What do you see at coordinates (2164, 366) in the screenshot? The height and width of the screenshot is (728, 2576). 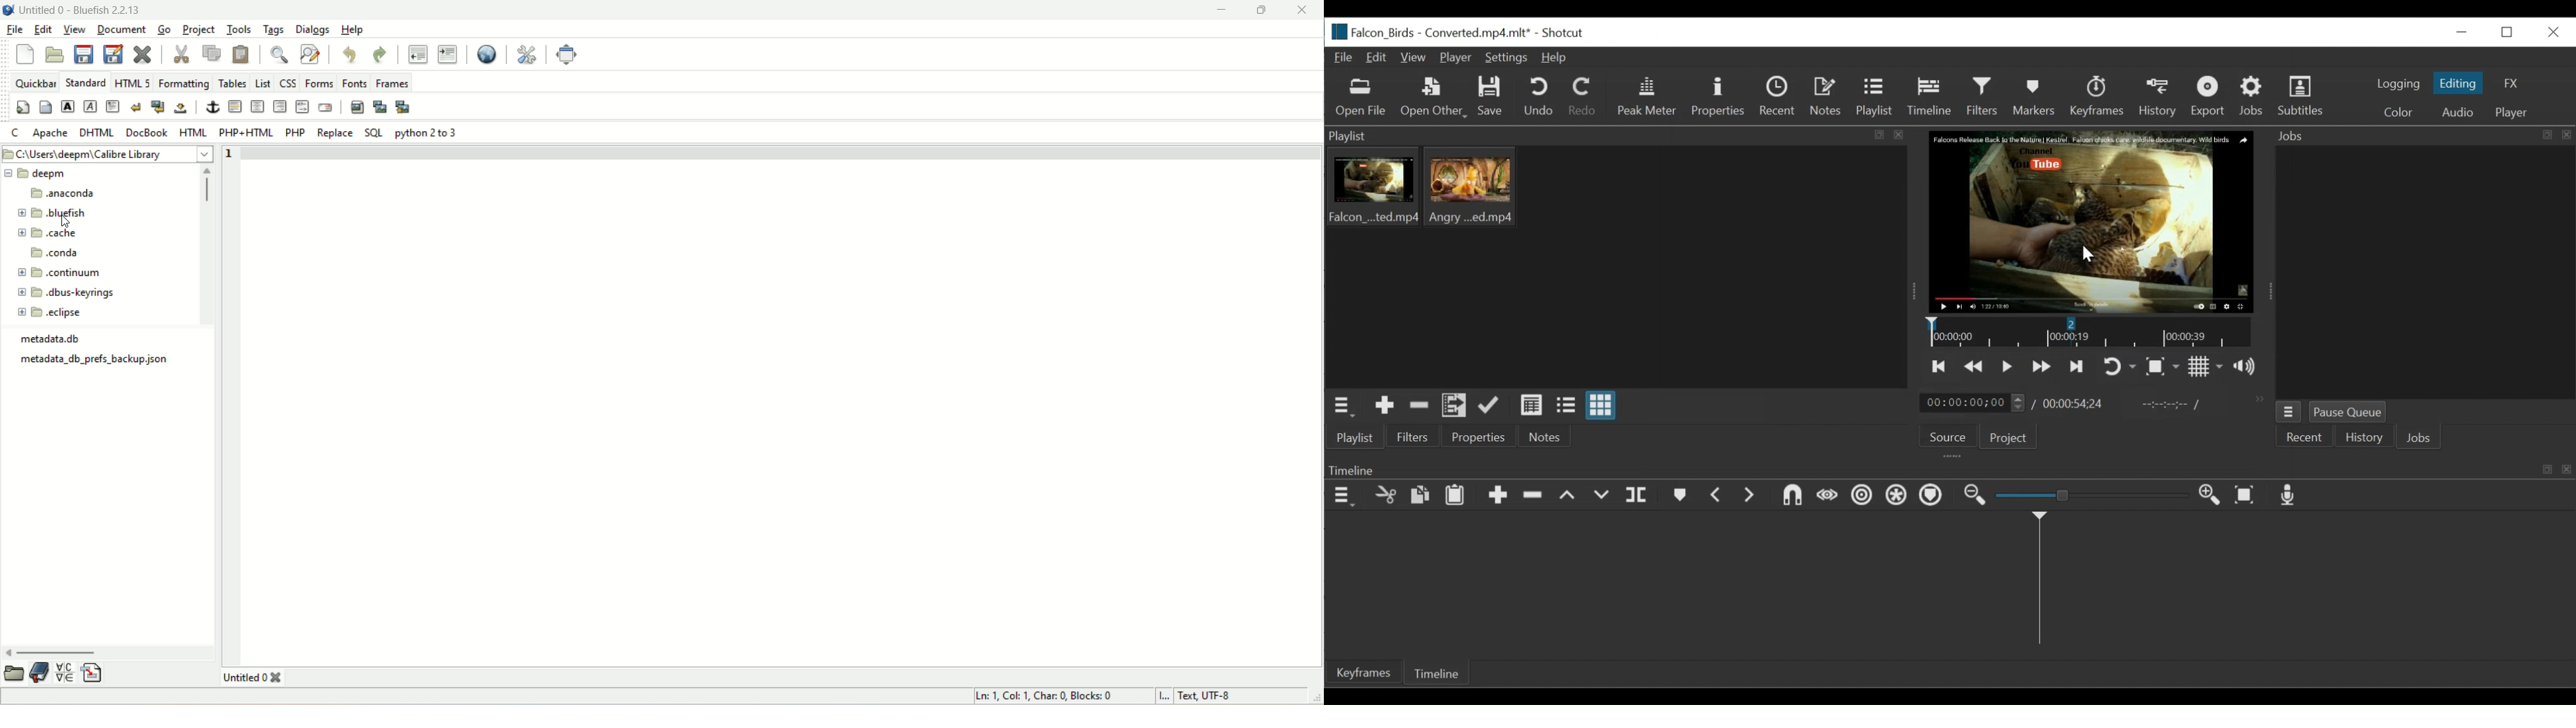 I see `Toggle Zoom ` at bounding box center [2164, 366].